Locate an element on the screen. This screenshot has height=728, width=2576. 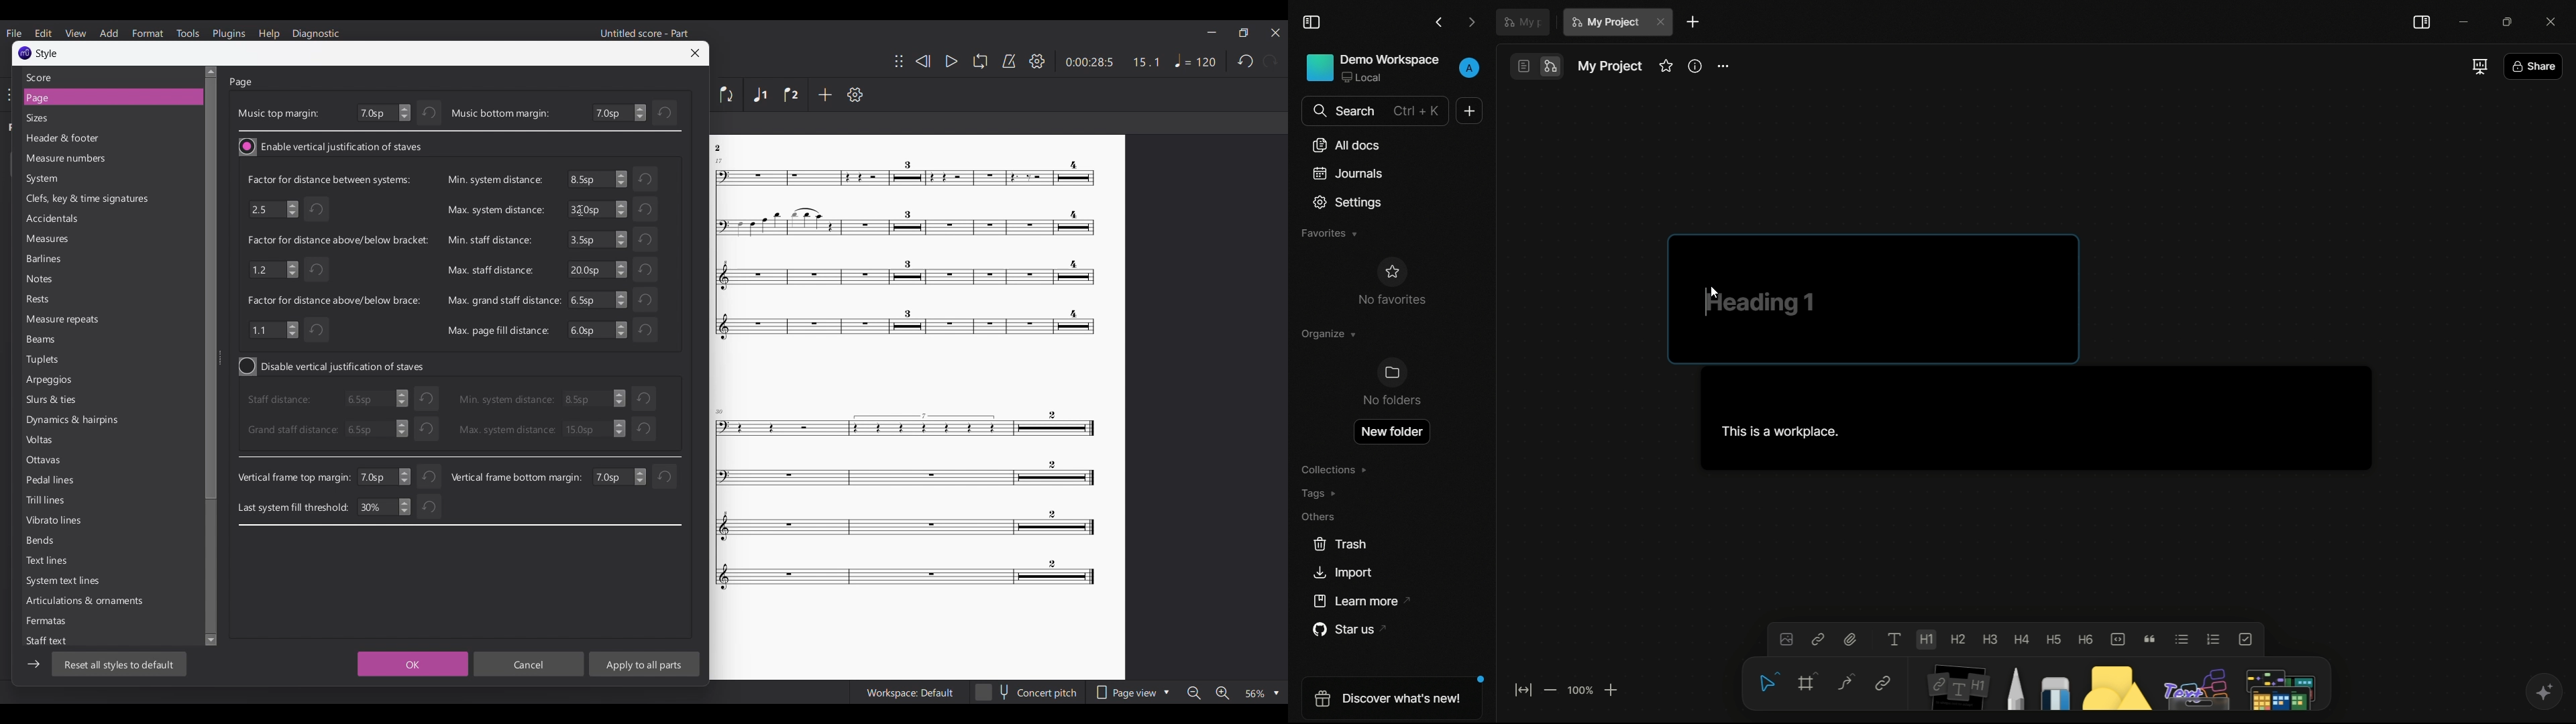
Indicates factor for distance above/below bracket is located at coordinates (338, 239).